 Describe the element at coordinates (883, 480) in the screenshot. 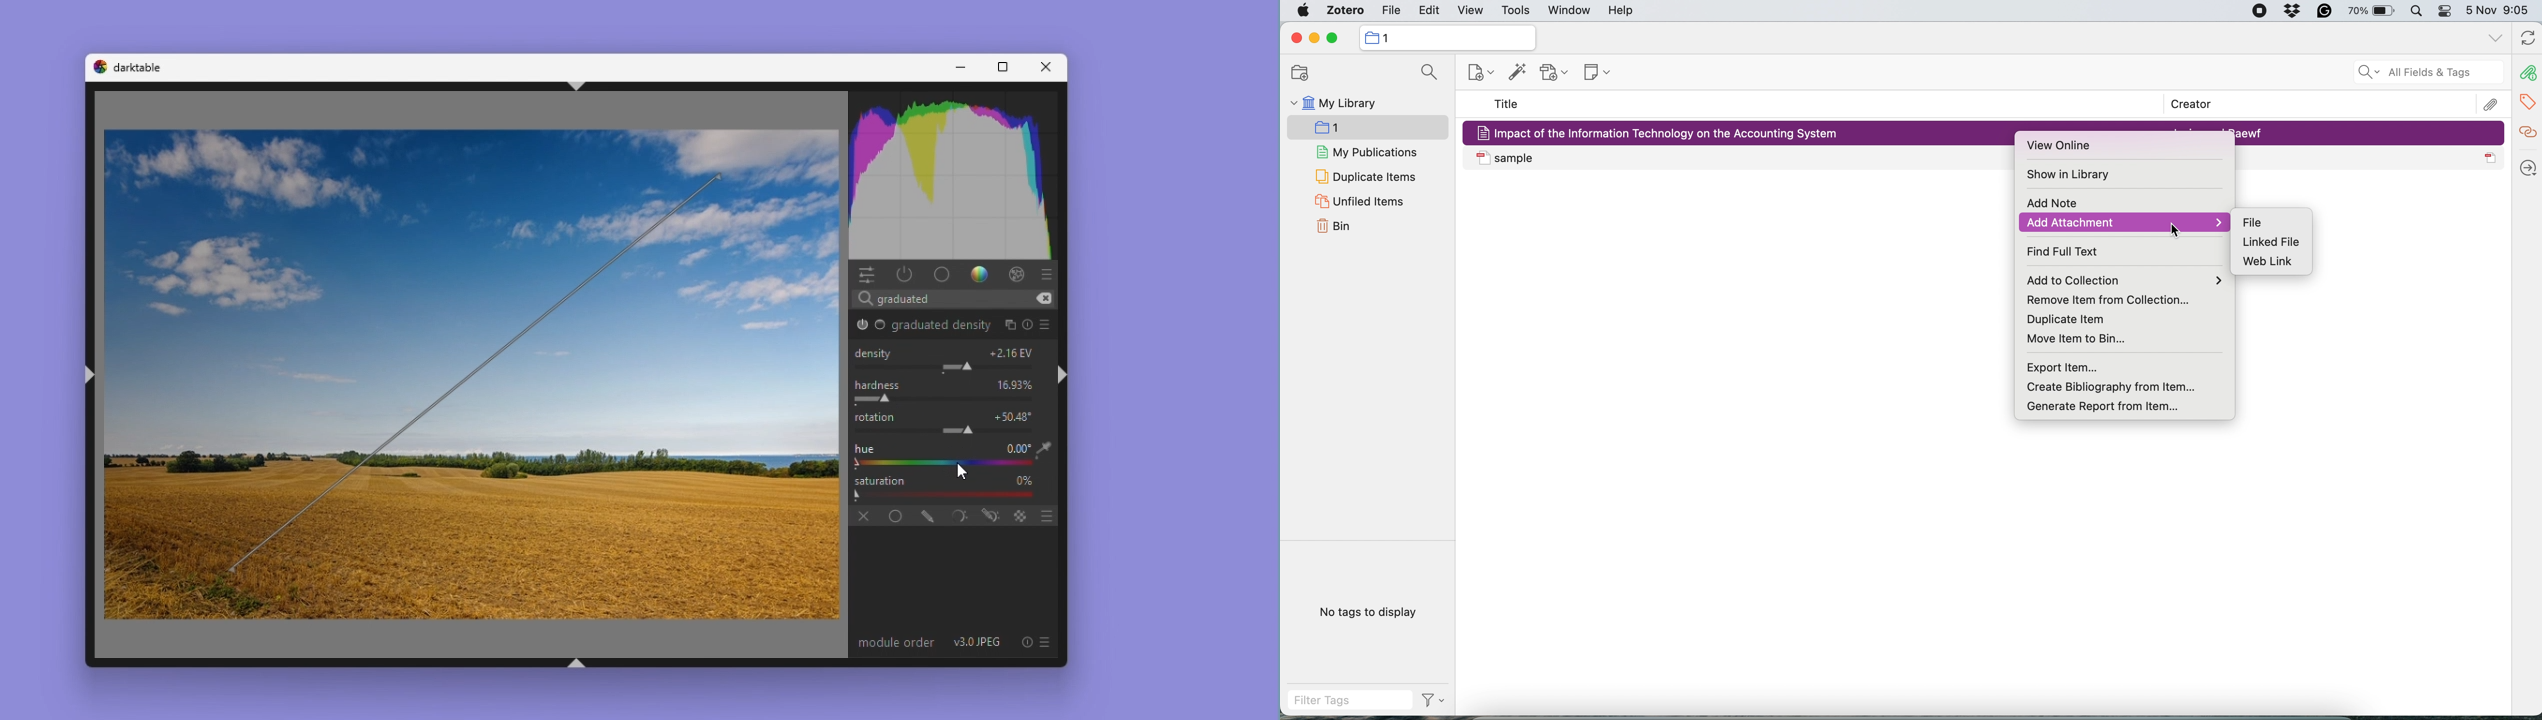

I see `saturation` at that location.